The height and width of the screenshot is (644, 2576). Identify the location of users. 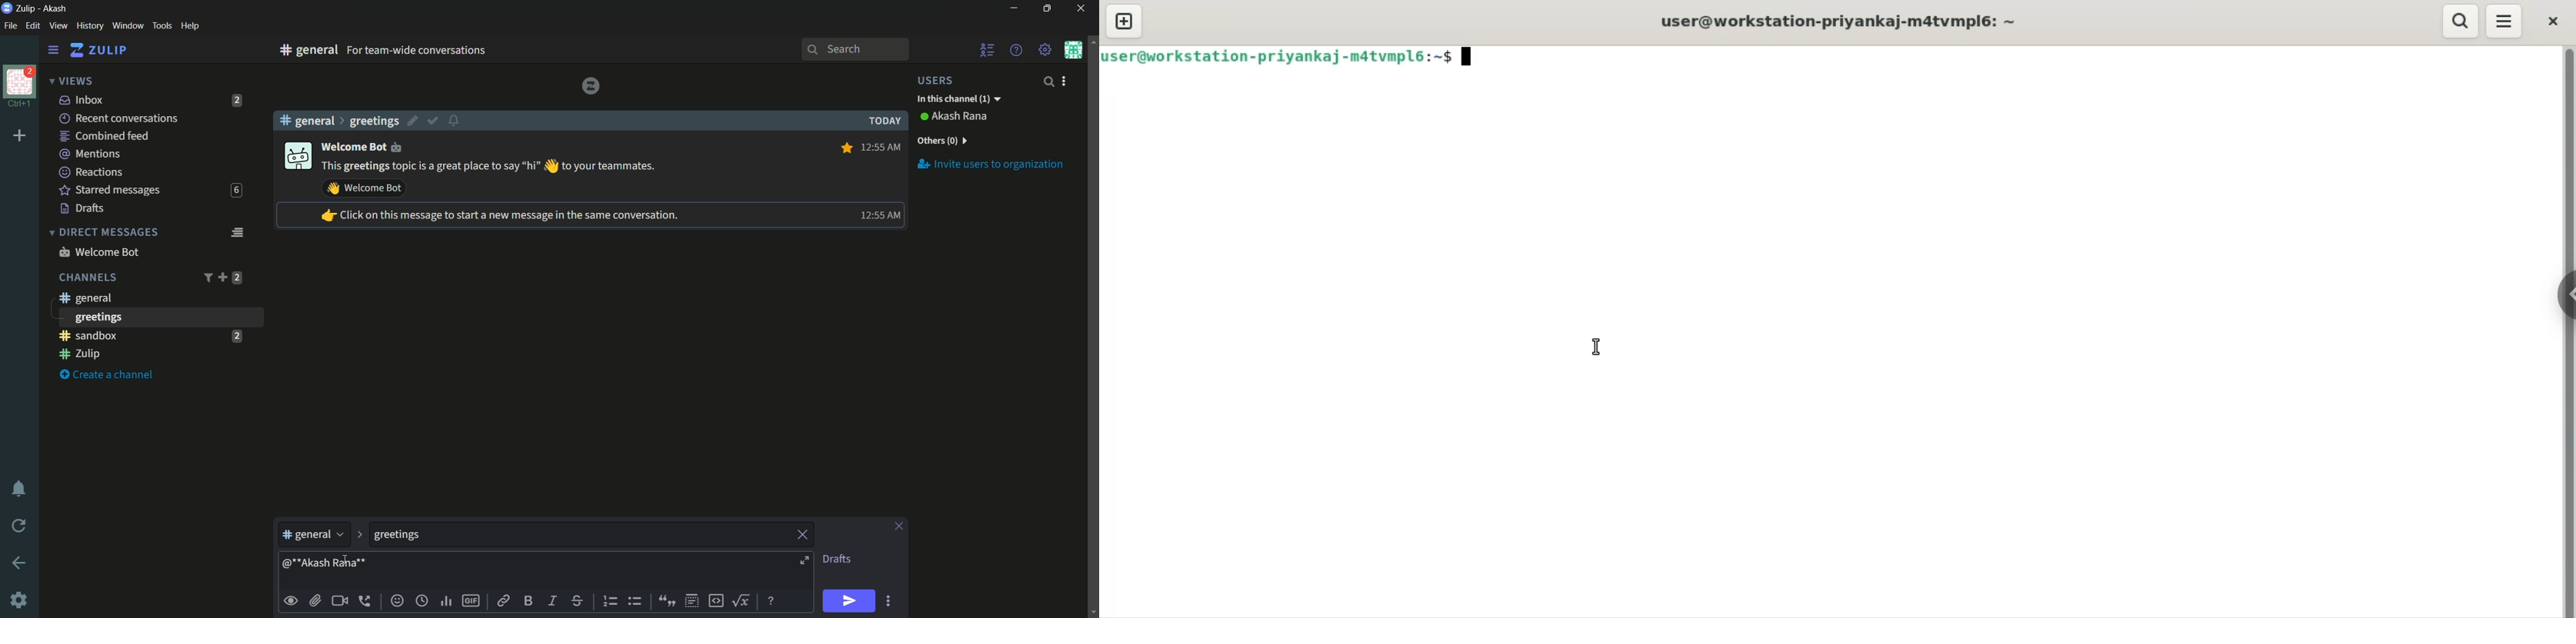
(943, 80).